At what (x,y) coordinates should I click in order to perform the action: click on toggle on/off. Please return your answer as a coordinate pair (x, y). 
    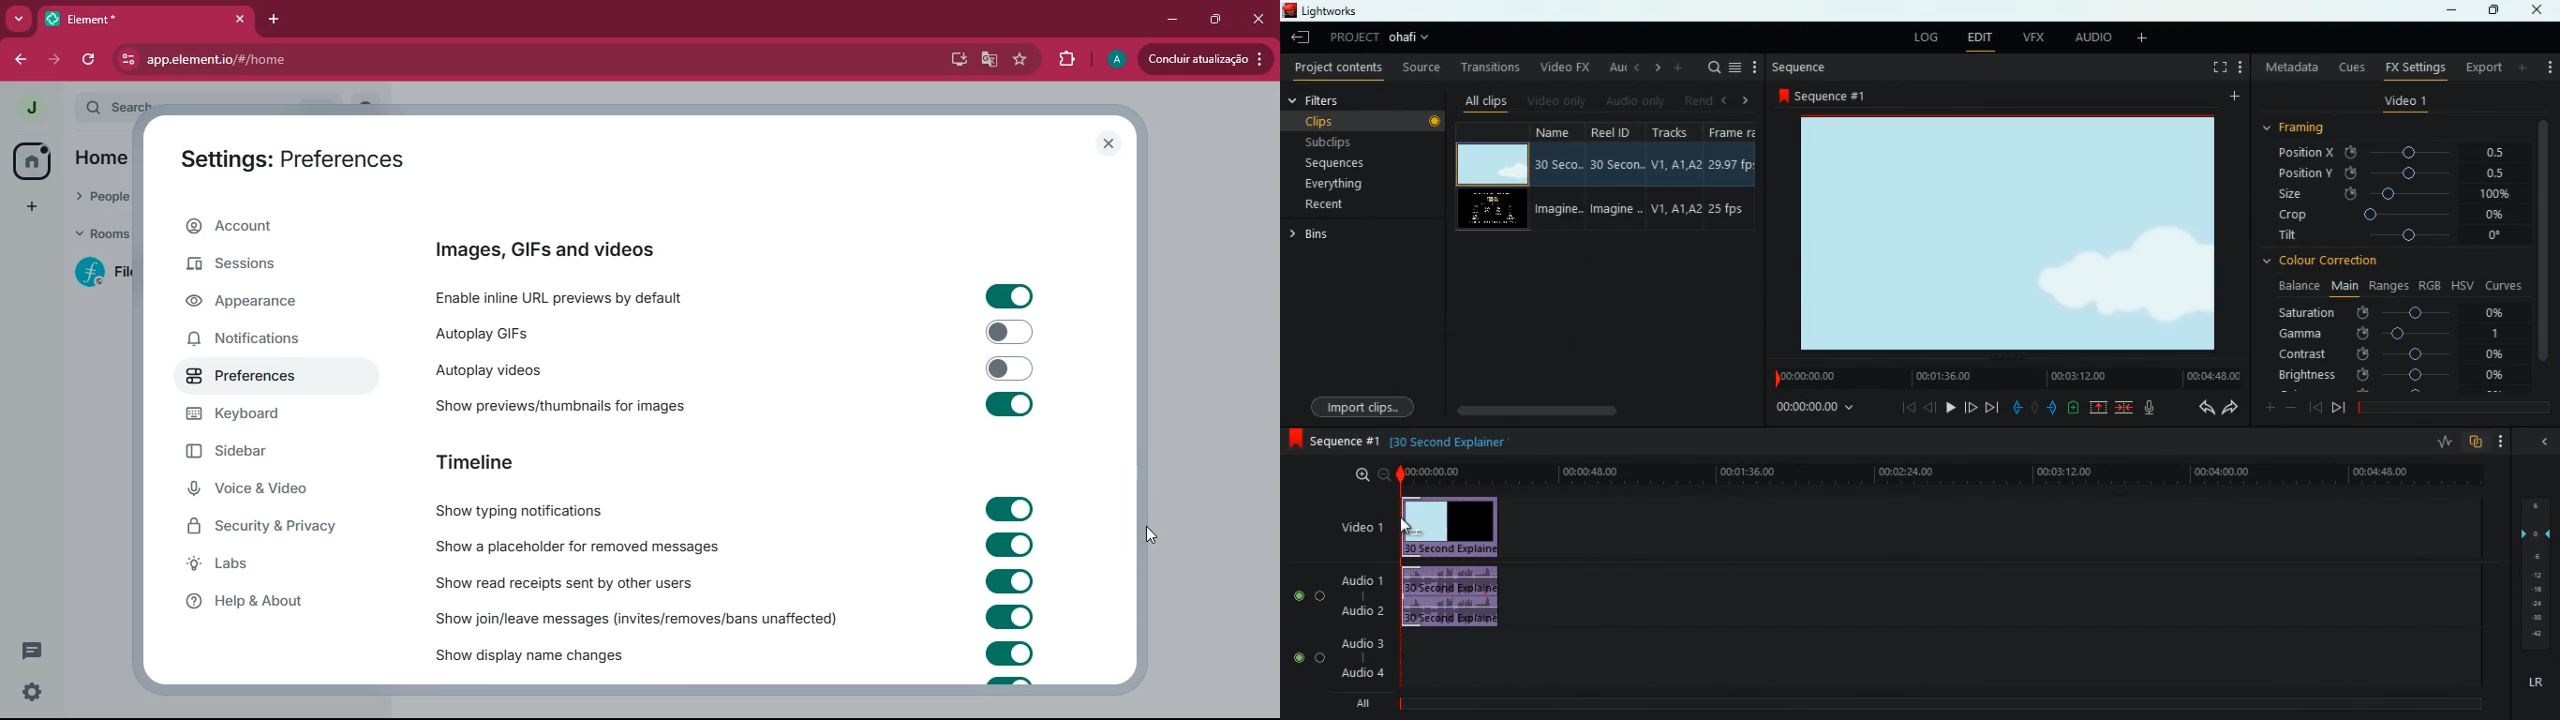
    Looking at the image, I should click on (1011, 368).